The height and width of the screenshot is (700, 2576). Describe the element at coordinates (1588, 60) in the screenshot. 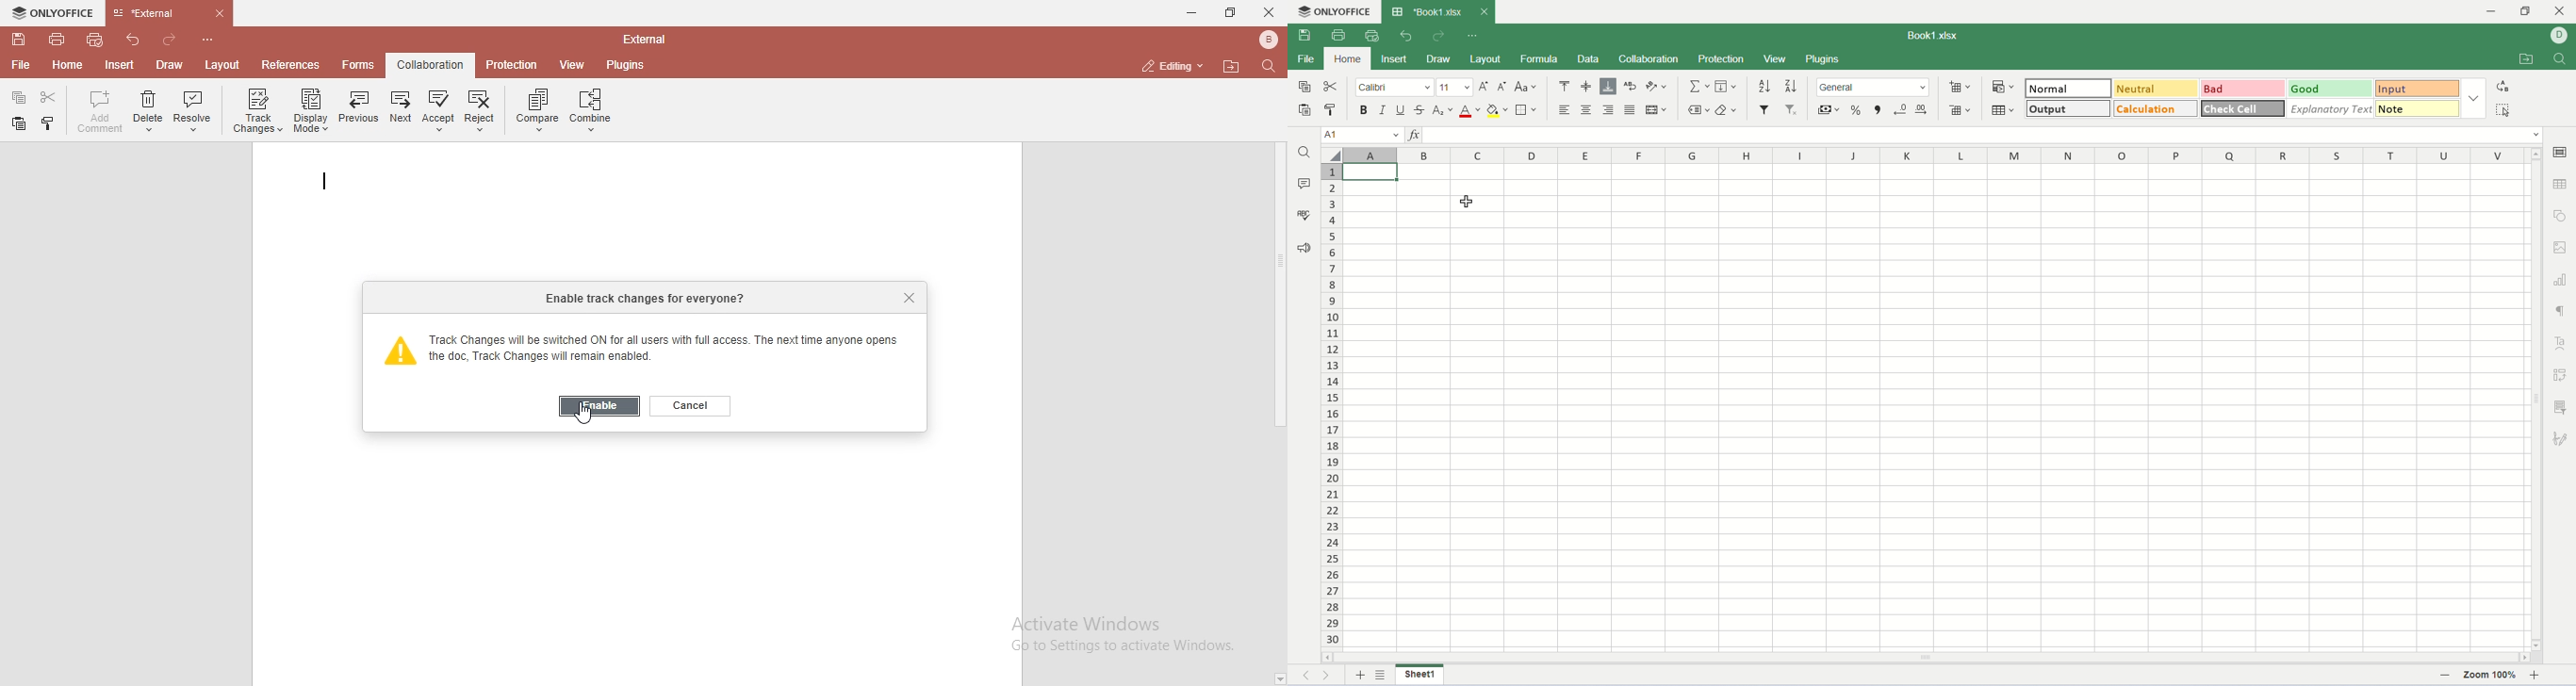

I see `data` at that location.